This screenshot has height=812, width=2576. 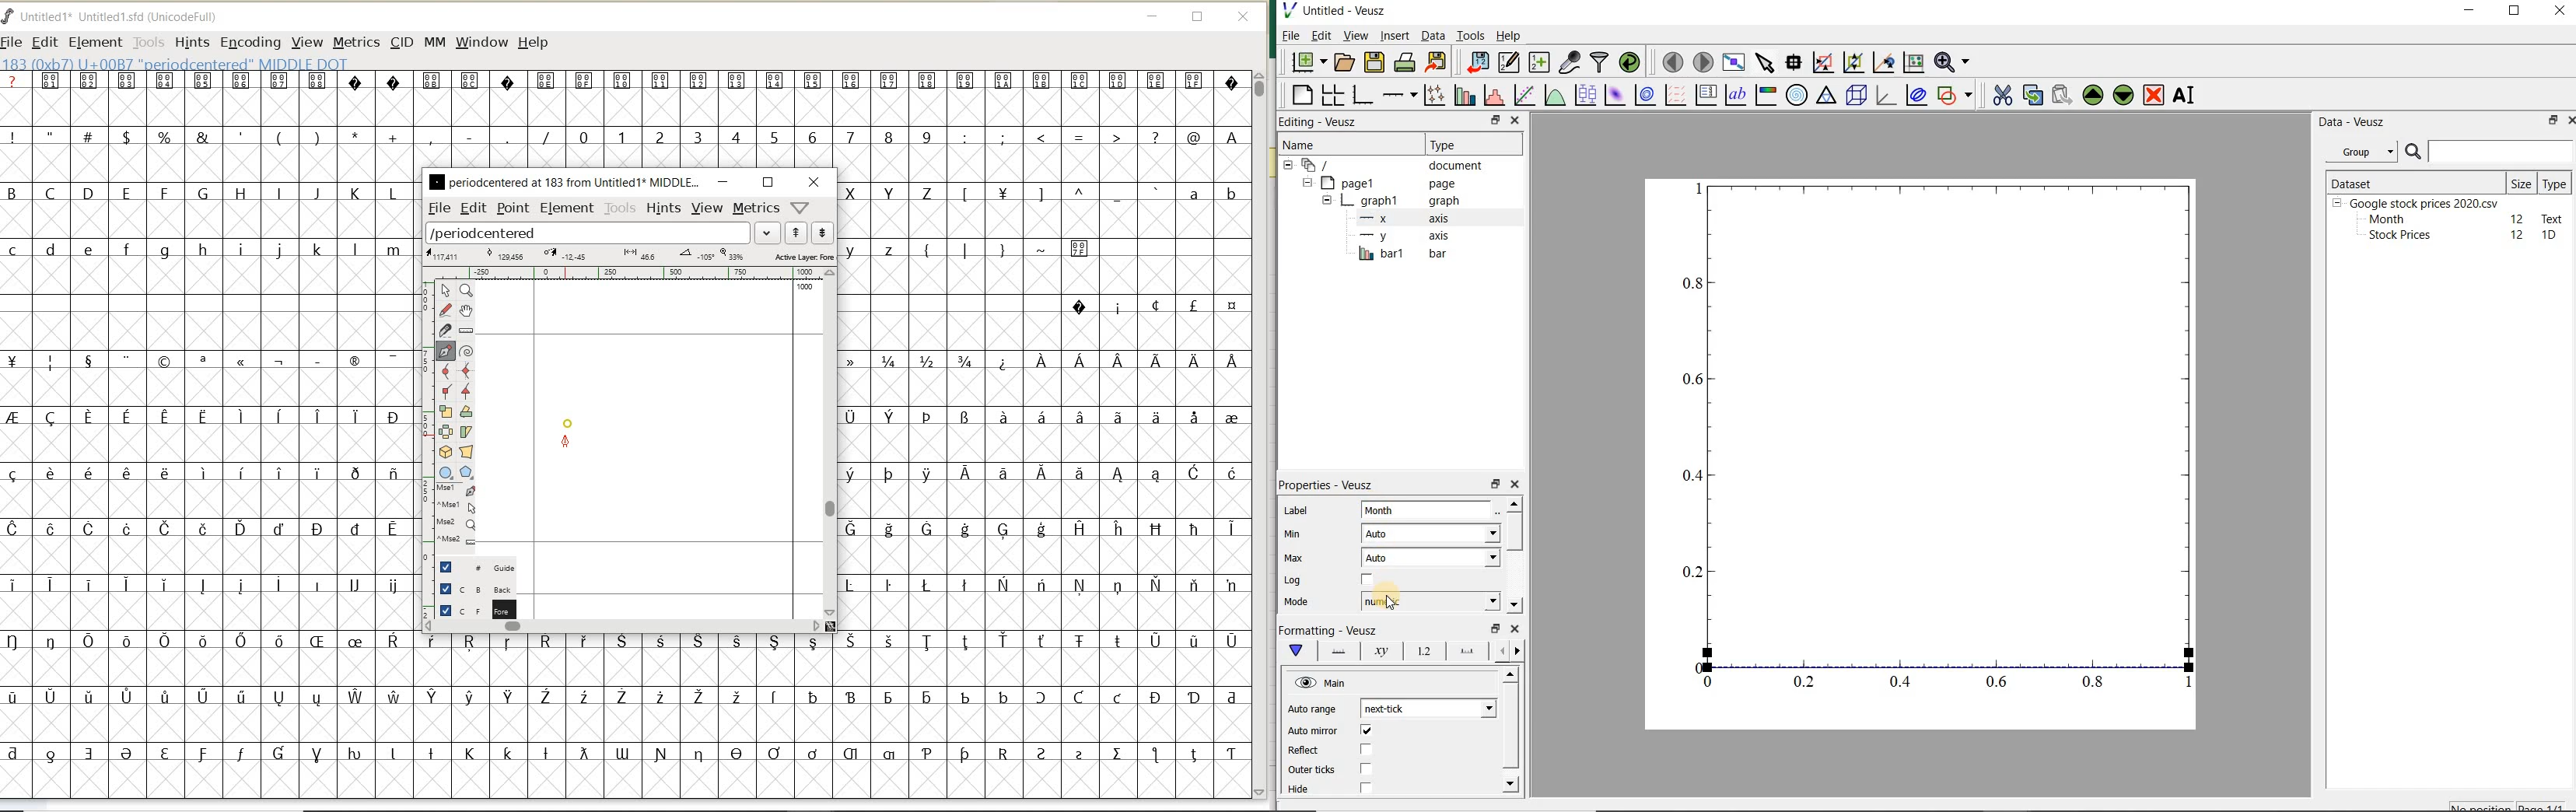 I want to click on Properties - Veusz, so click(x=1331, y=486).